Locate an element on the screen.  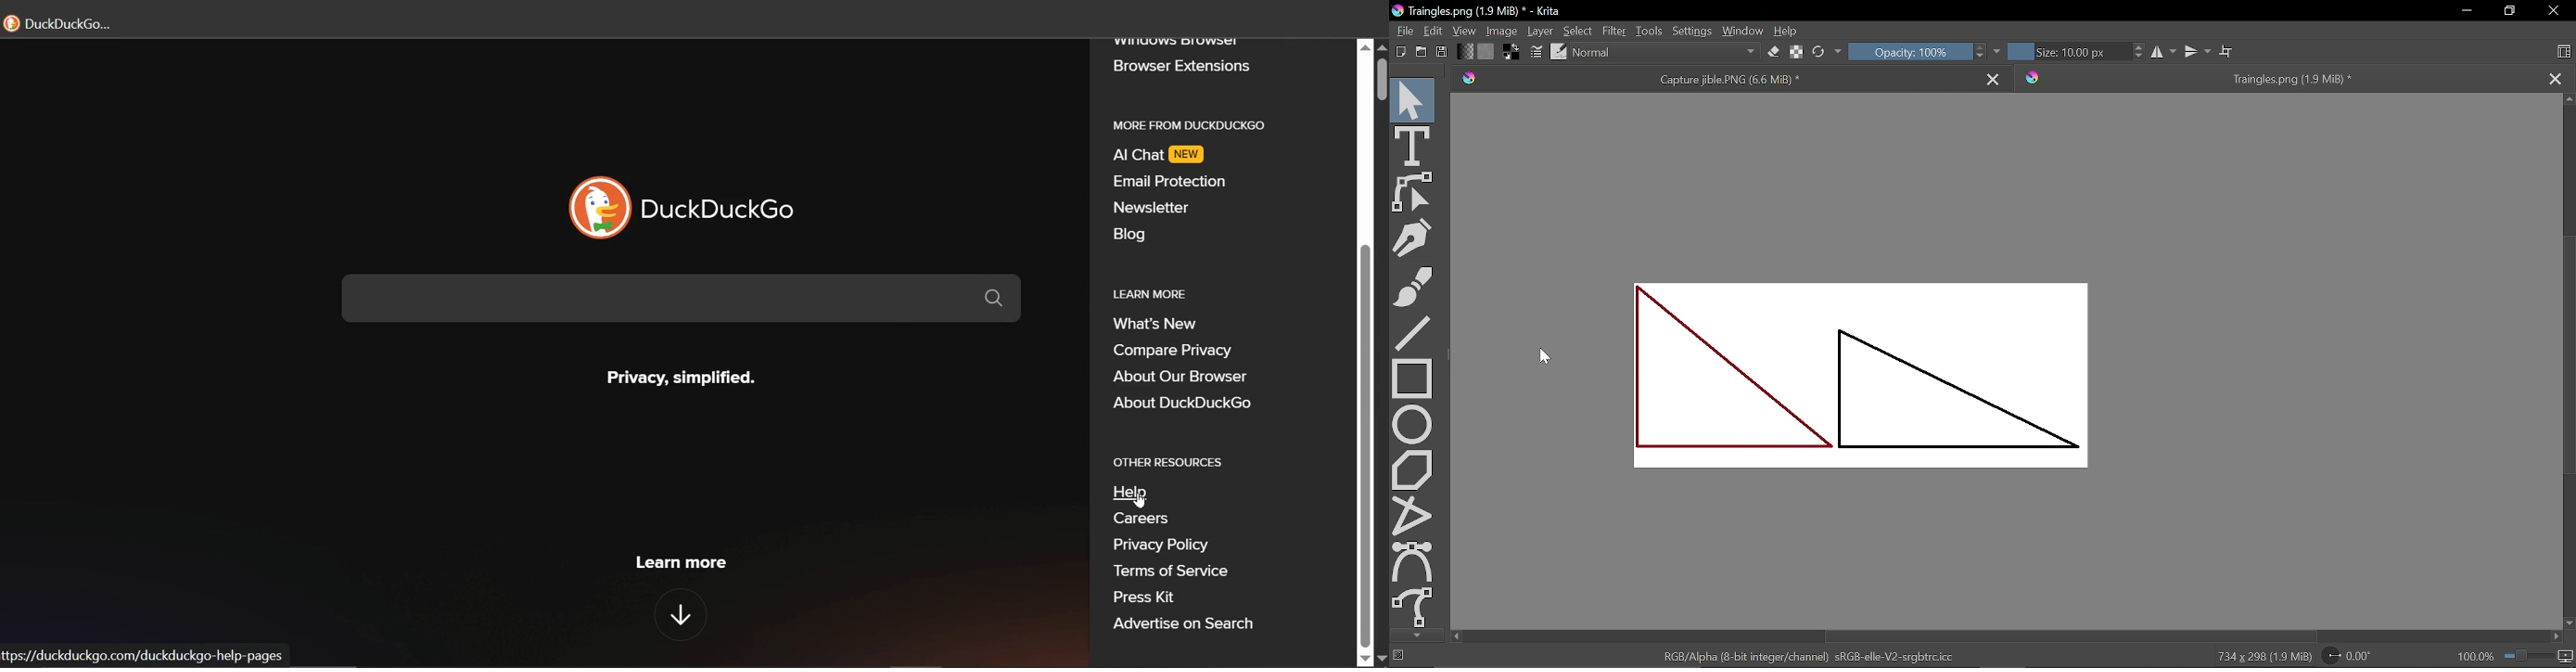
Help is located at coordinates (1788, 30).